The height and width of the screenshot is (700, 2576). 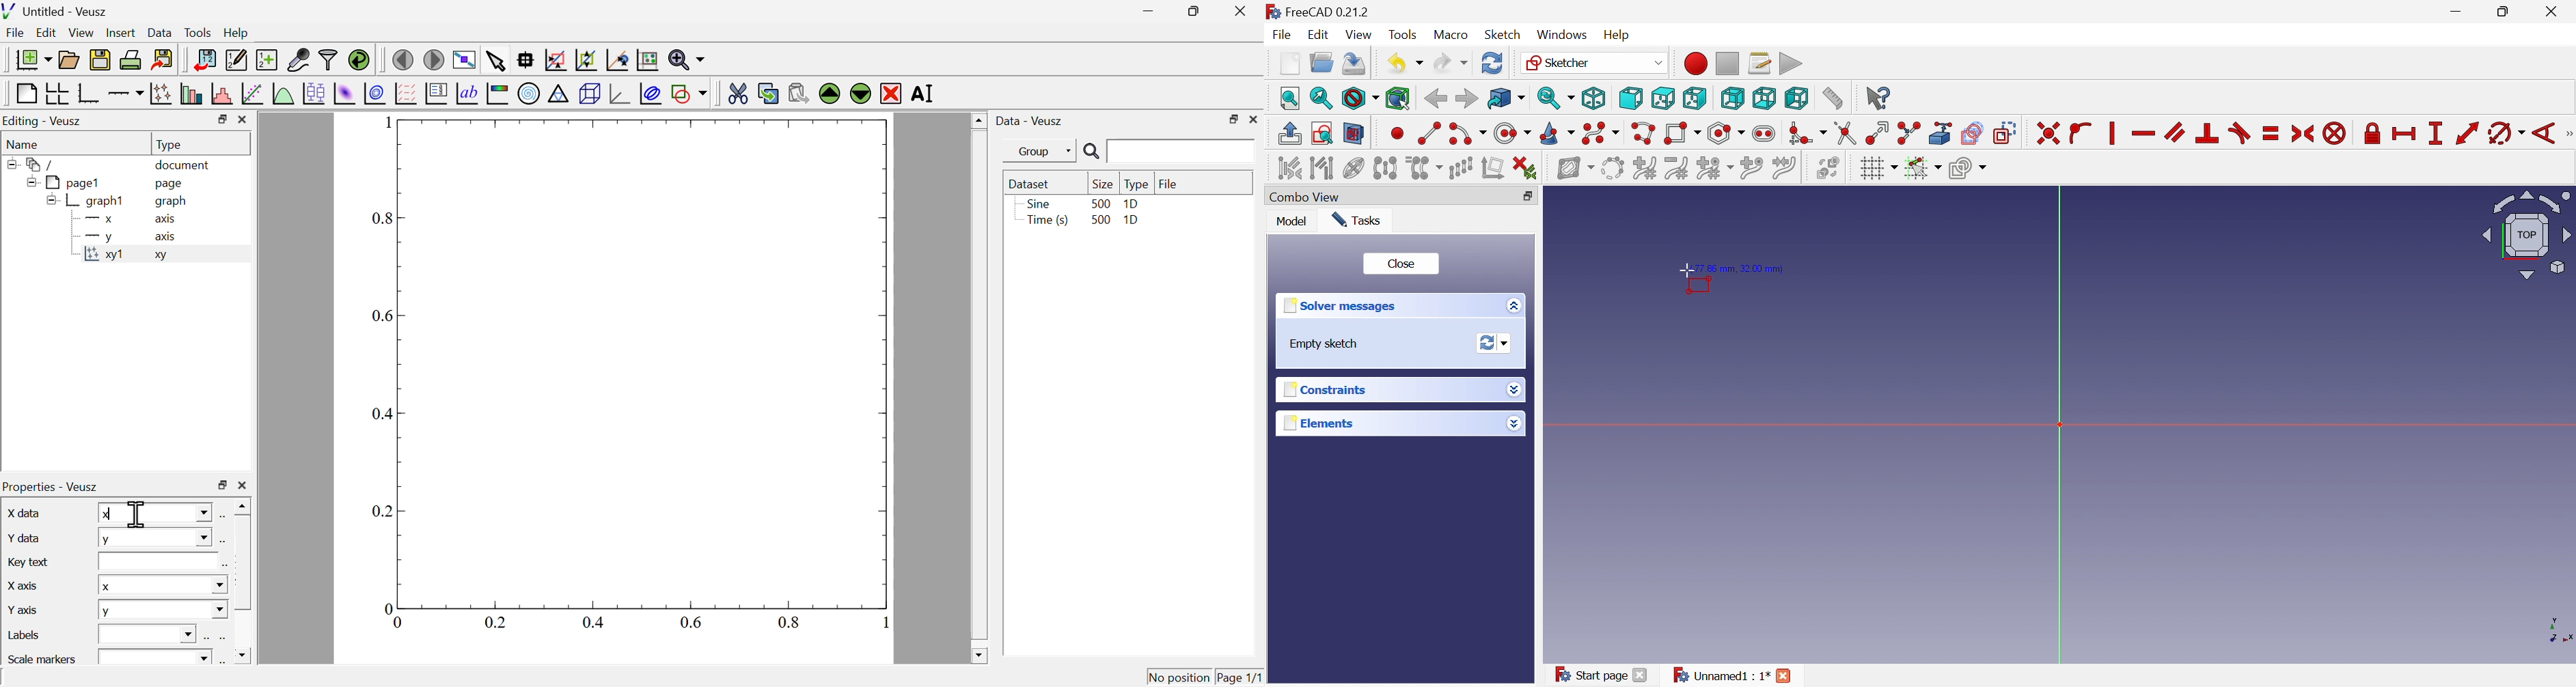 I want to click on 1D, so click(x=1131, y=204).